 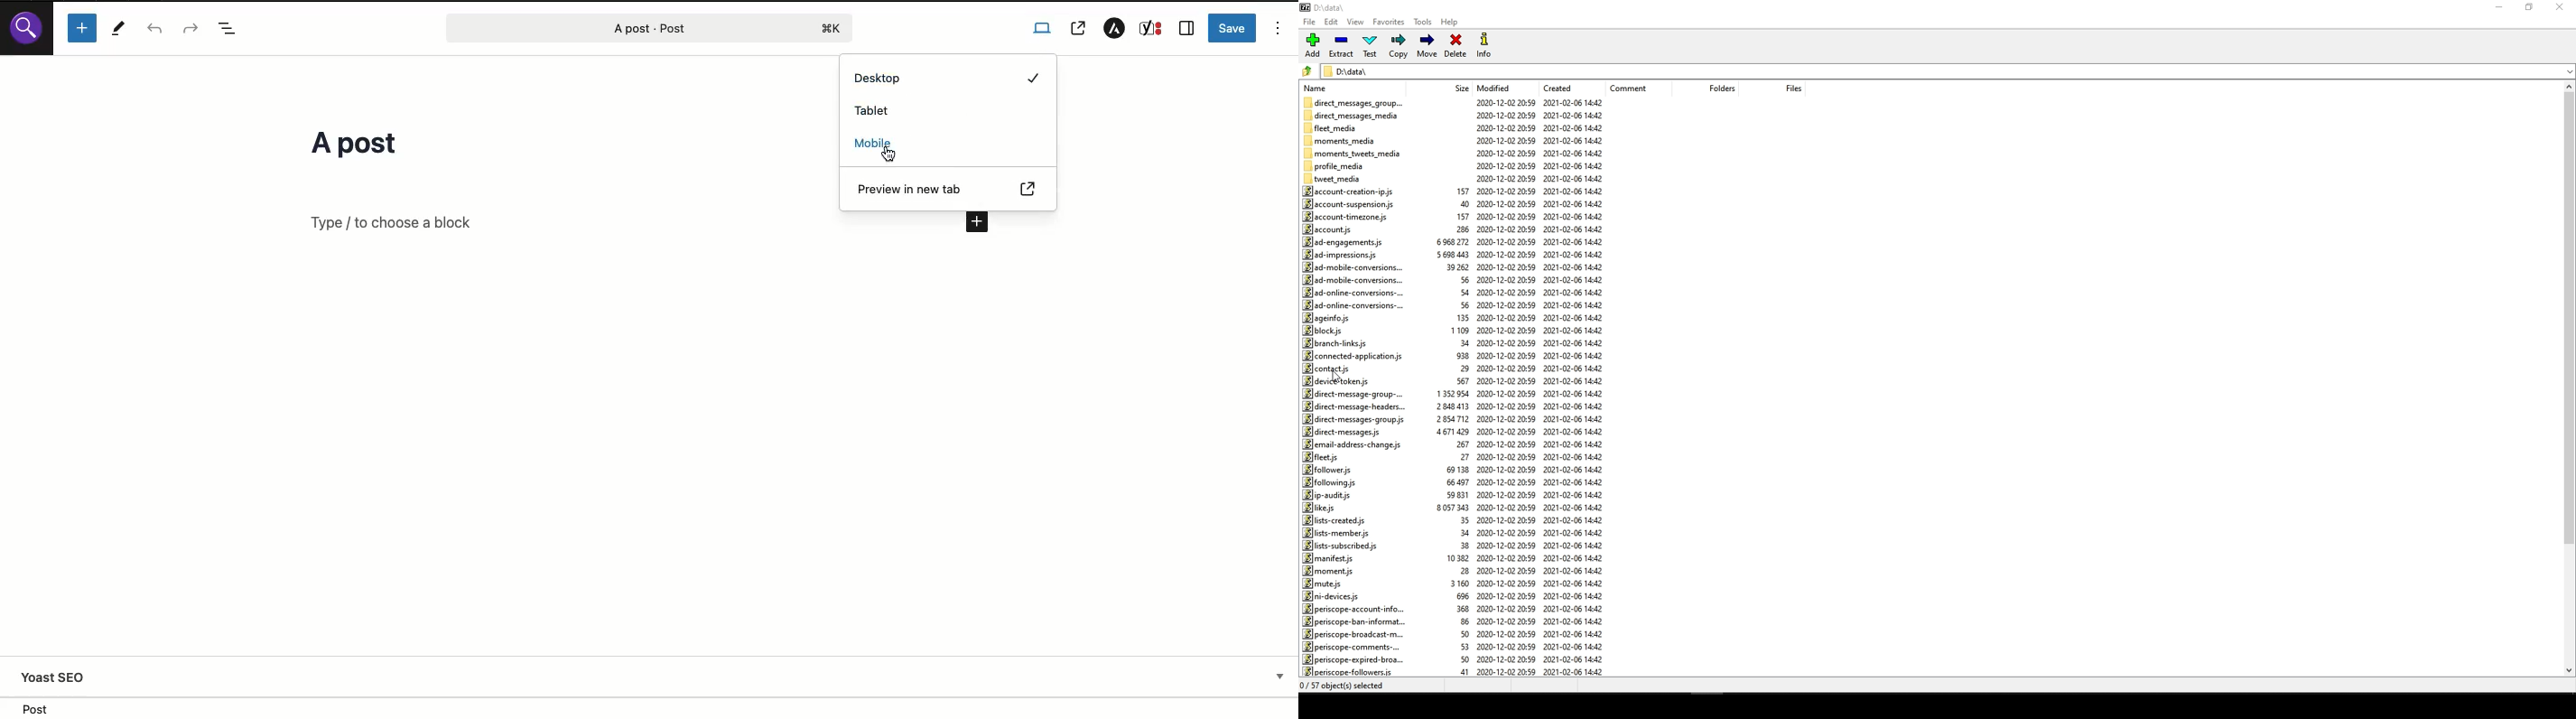 What do you see at coordinates (1399, 46) in the screenshot?
I see `Copy` at bounding box center [1399, 46].